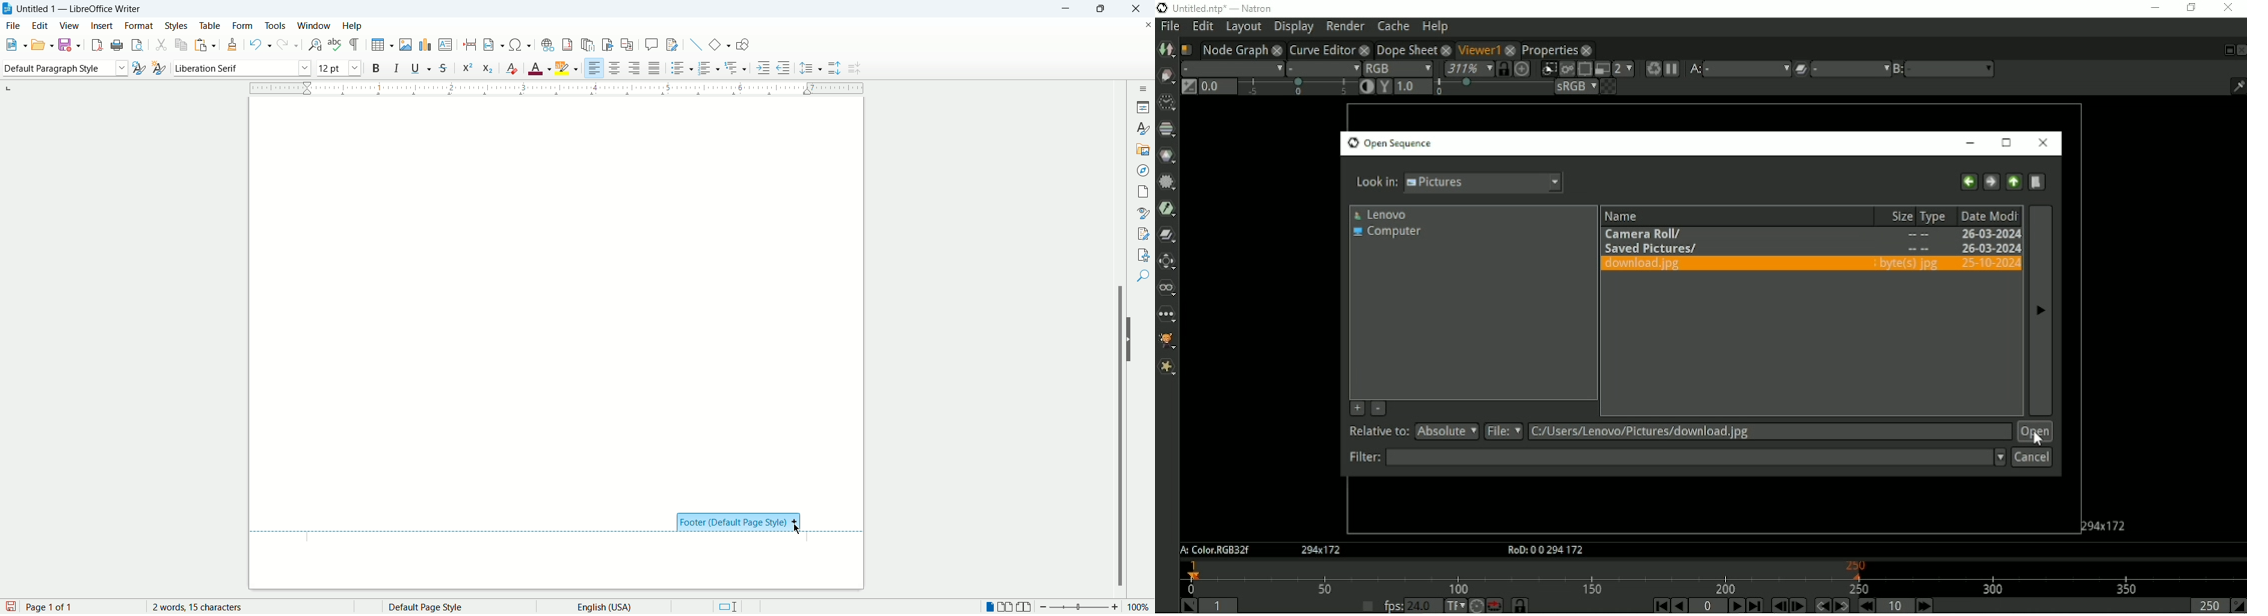  Describe the element at coordinates (595, 69) in the screenshot. I see `align left` at that location.